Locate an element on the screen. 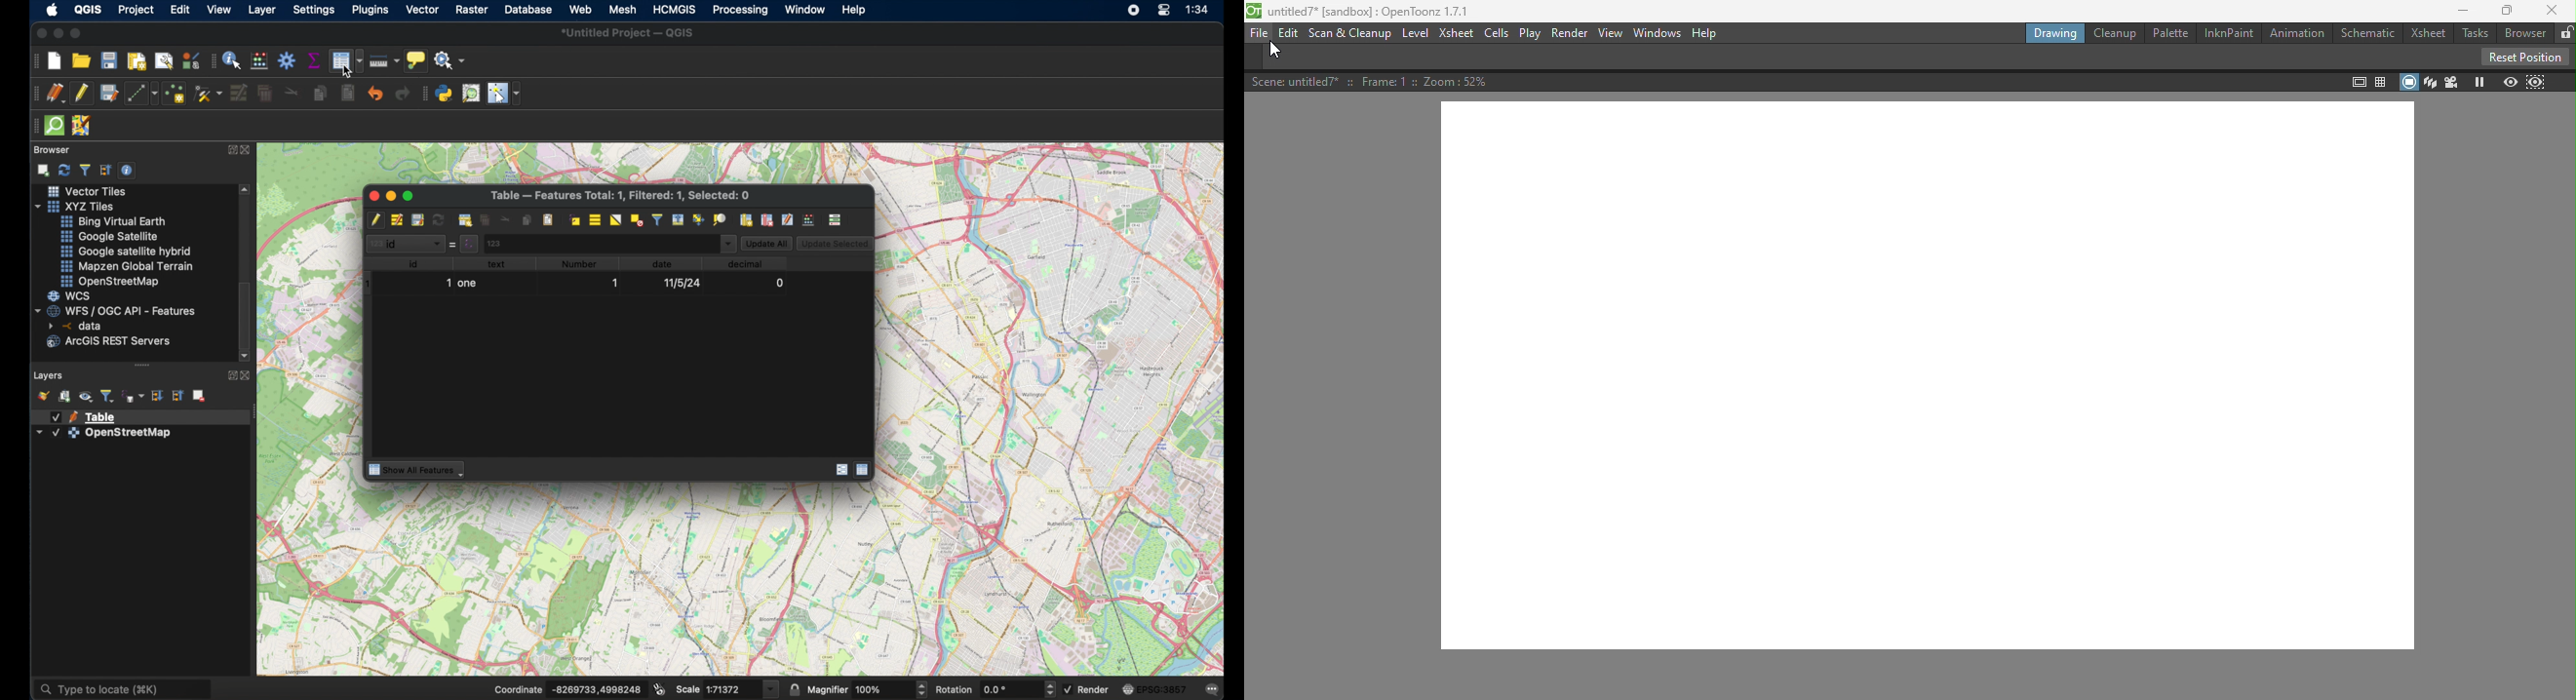 The image size is (2576, 700). conditional formatting is located at coordinates (837, 219).